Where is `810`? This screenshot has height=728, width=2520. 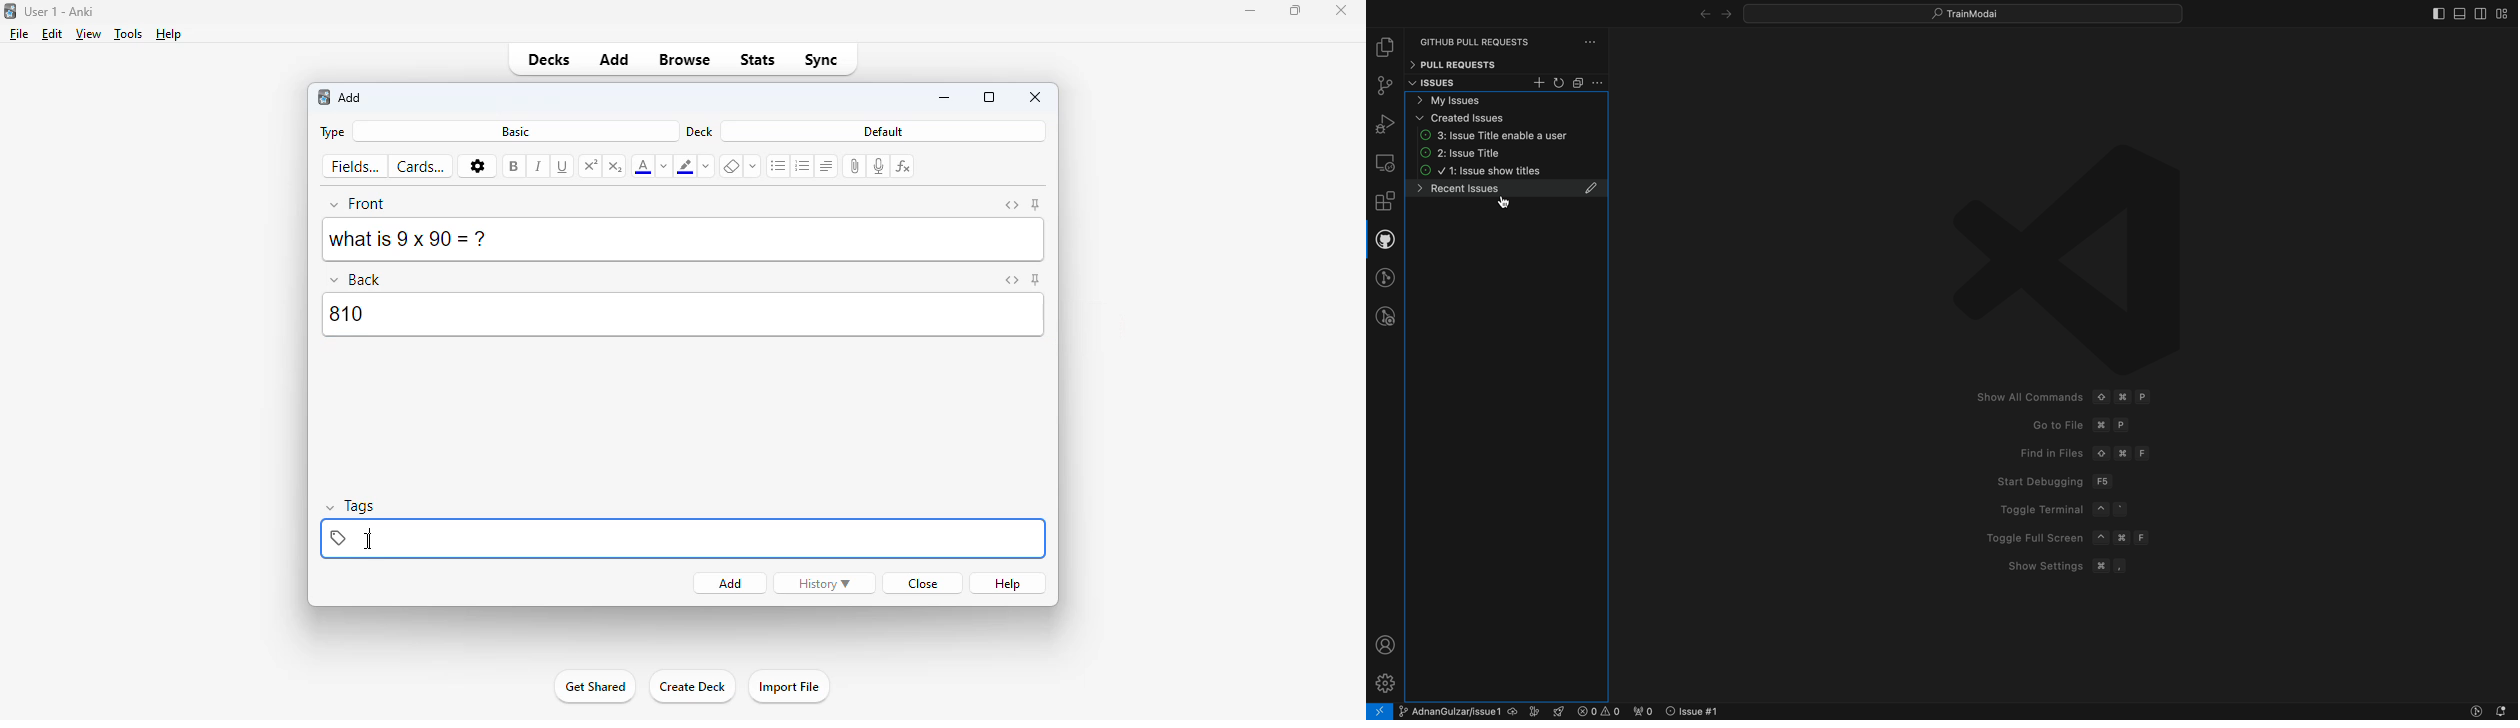
810 is located at coordinates (685, 315).